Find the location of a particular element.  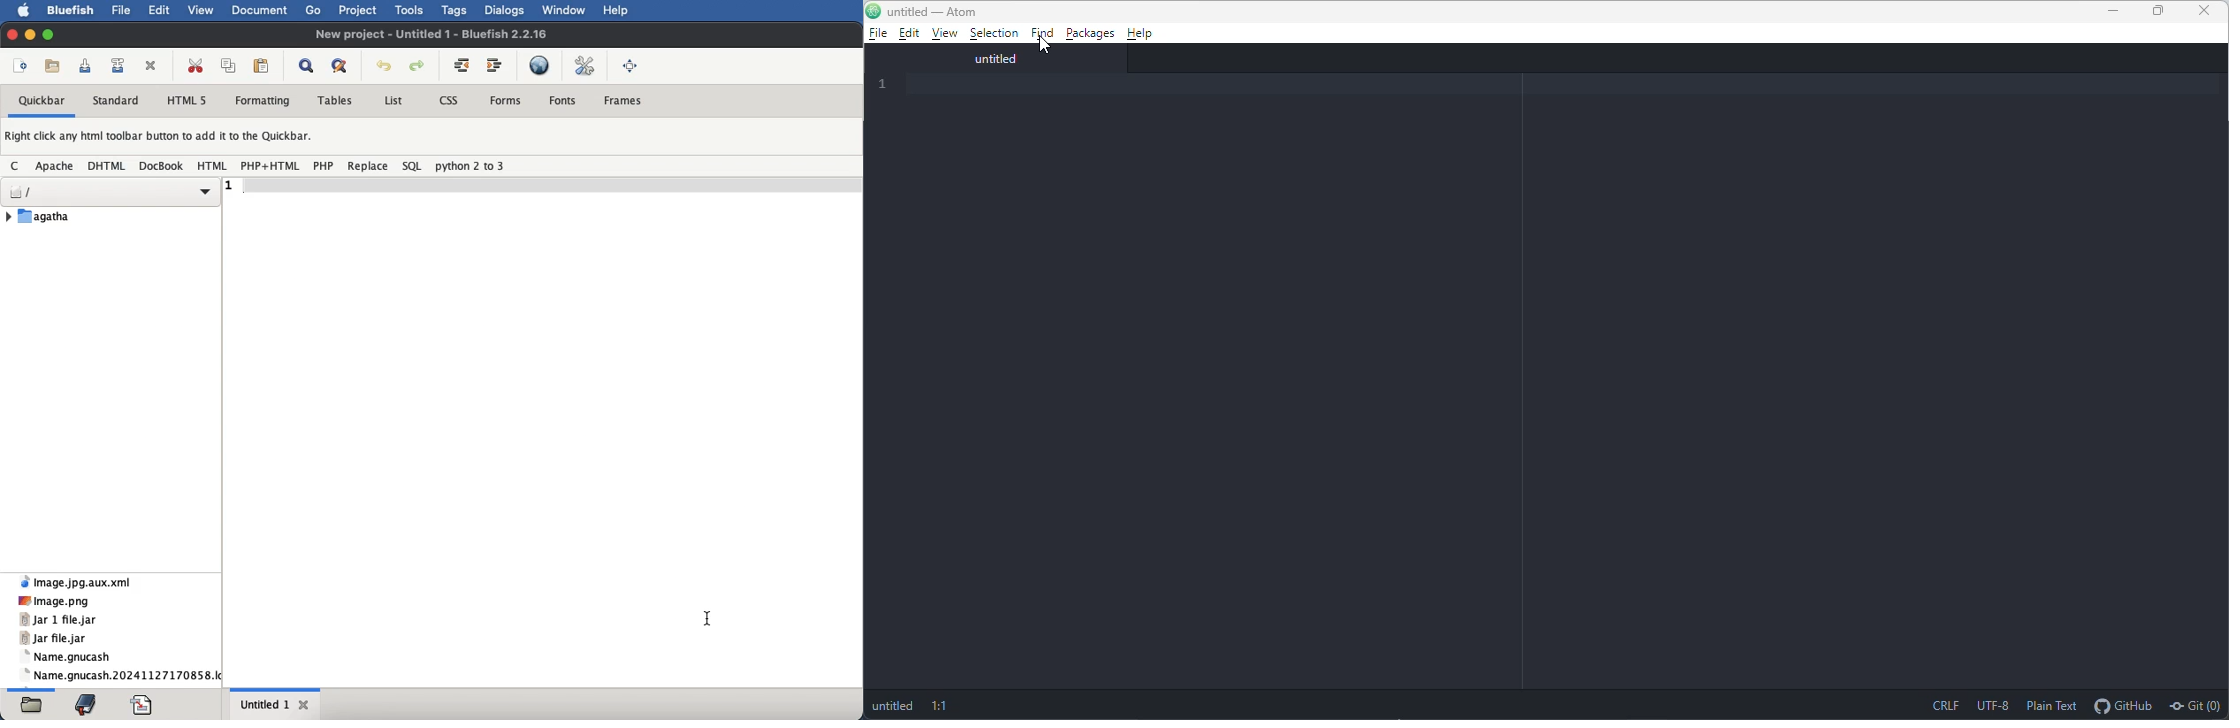

edit is located at coordinates (907, 32).